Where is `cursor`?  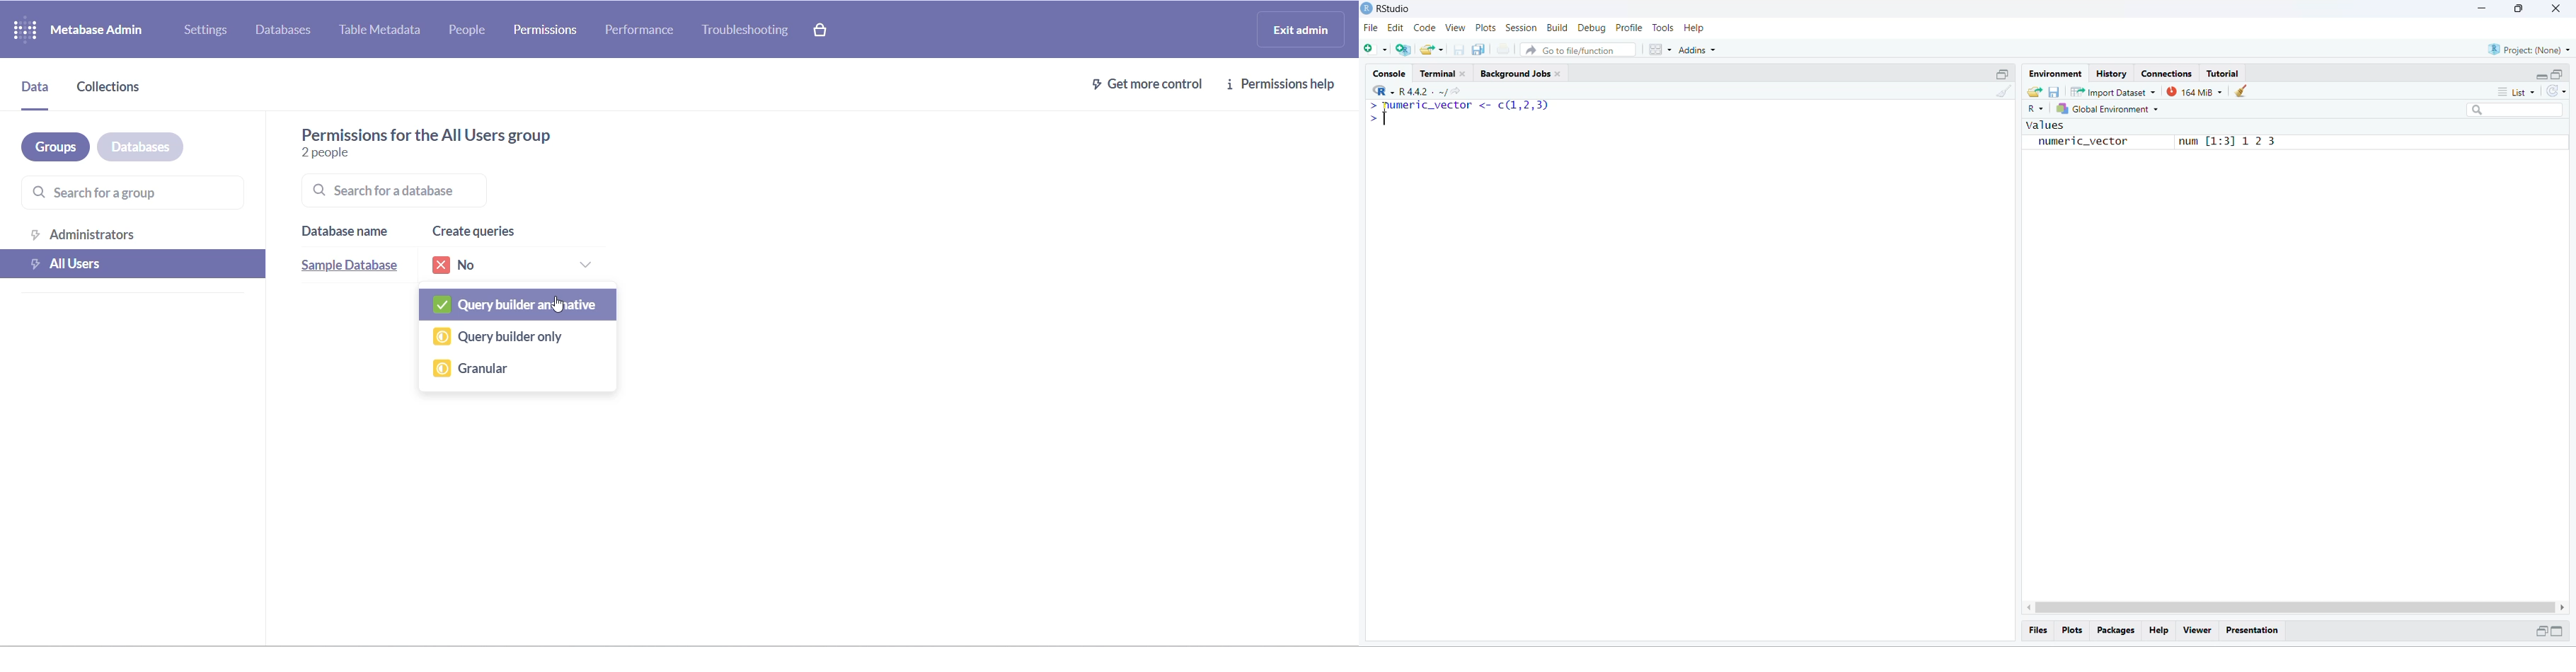
cursor is located at coordinates (1384, 107).